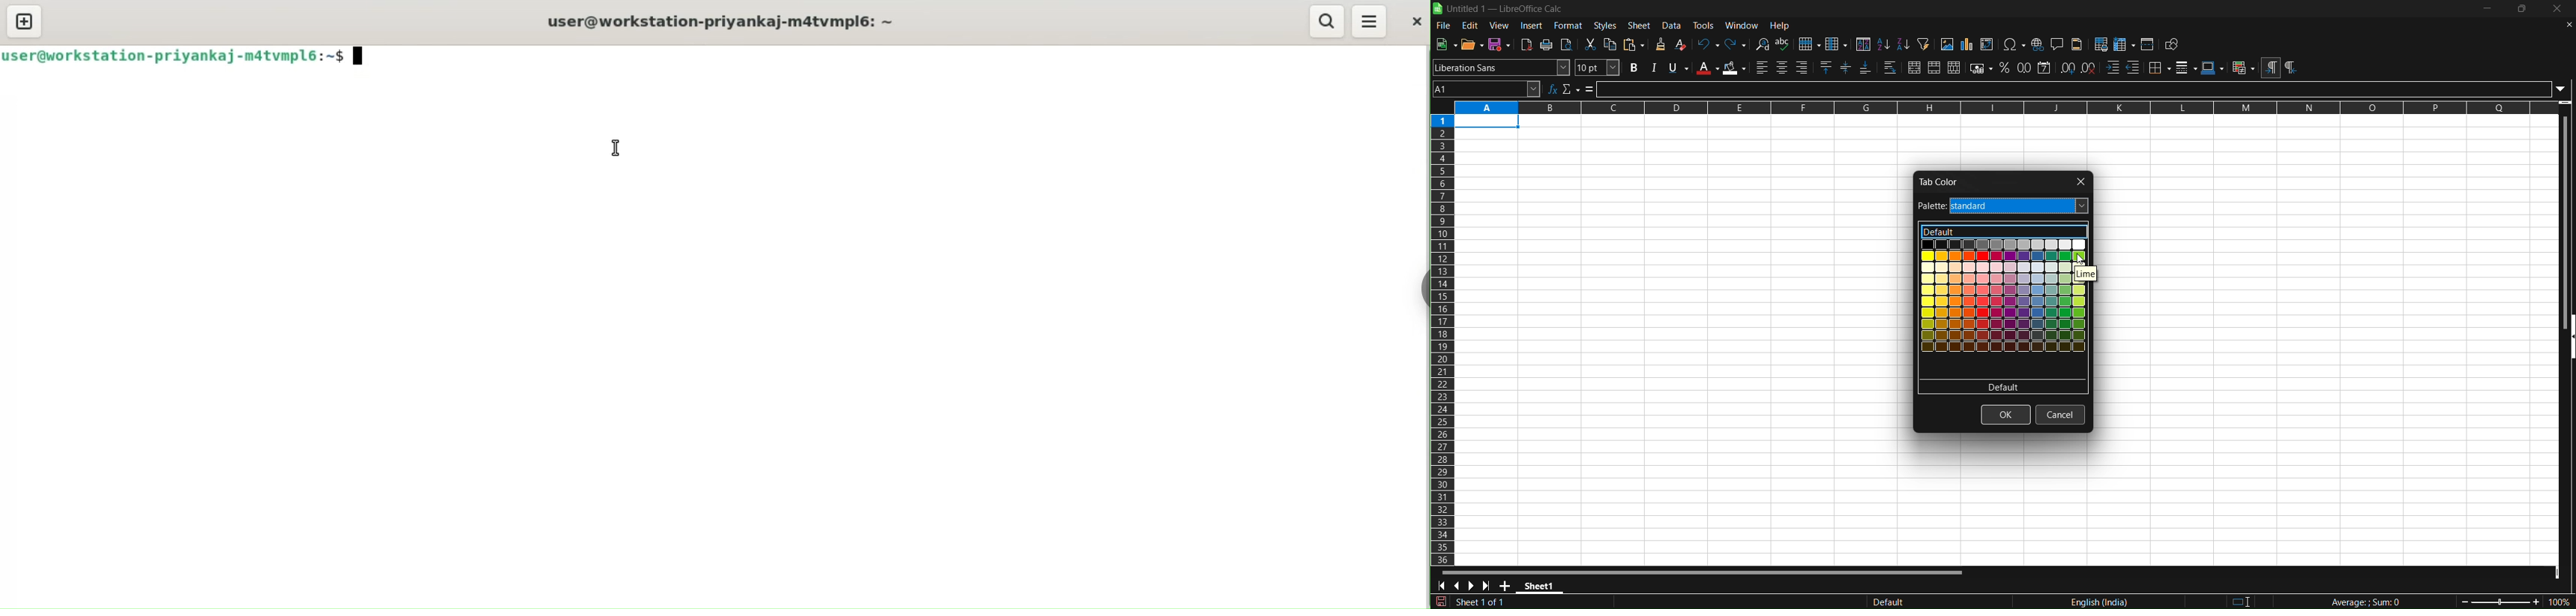 The image size is (2576, 616). I want to click on align left, so click(1762, 67).